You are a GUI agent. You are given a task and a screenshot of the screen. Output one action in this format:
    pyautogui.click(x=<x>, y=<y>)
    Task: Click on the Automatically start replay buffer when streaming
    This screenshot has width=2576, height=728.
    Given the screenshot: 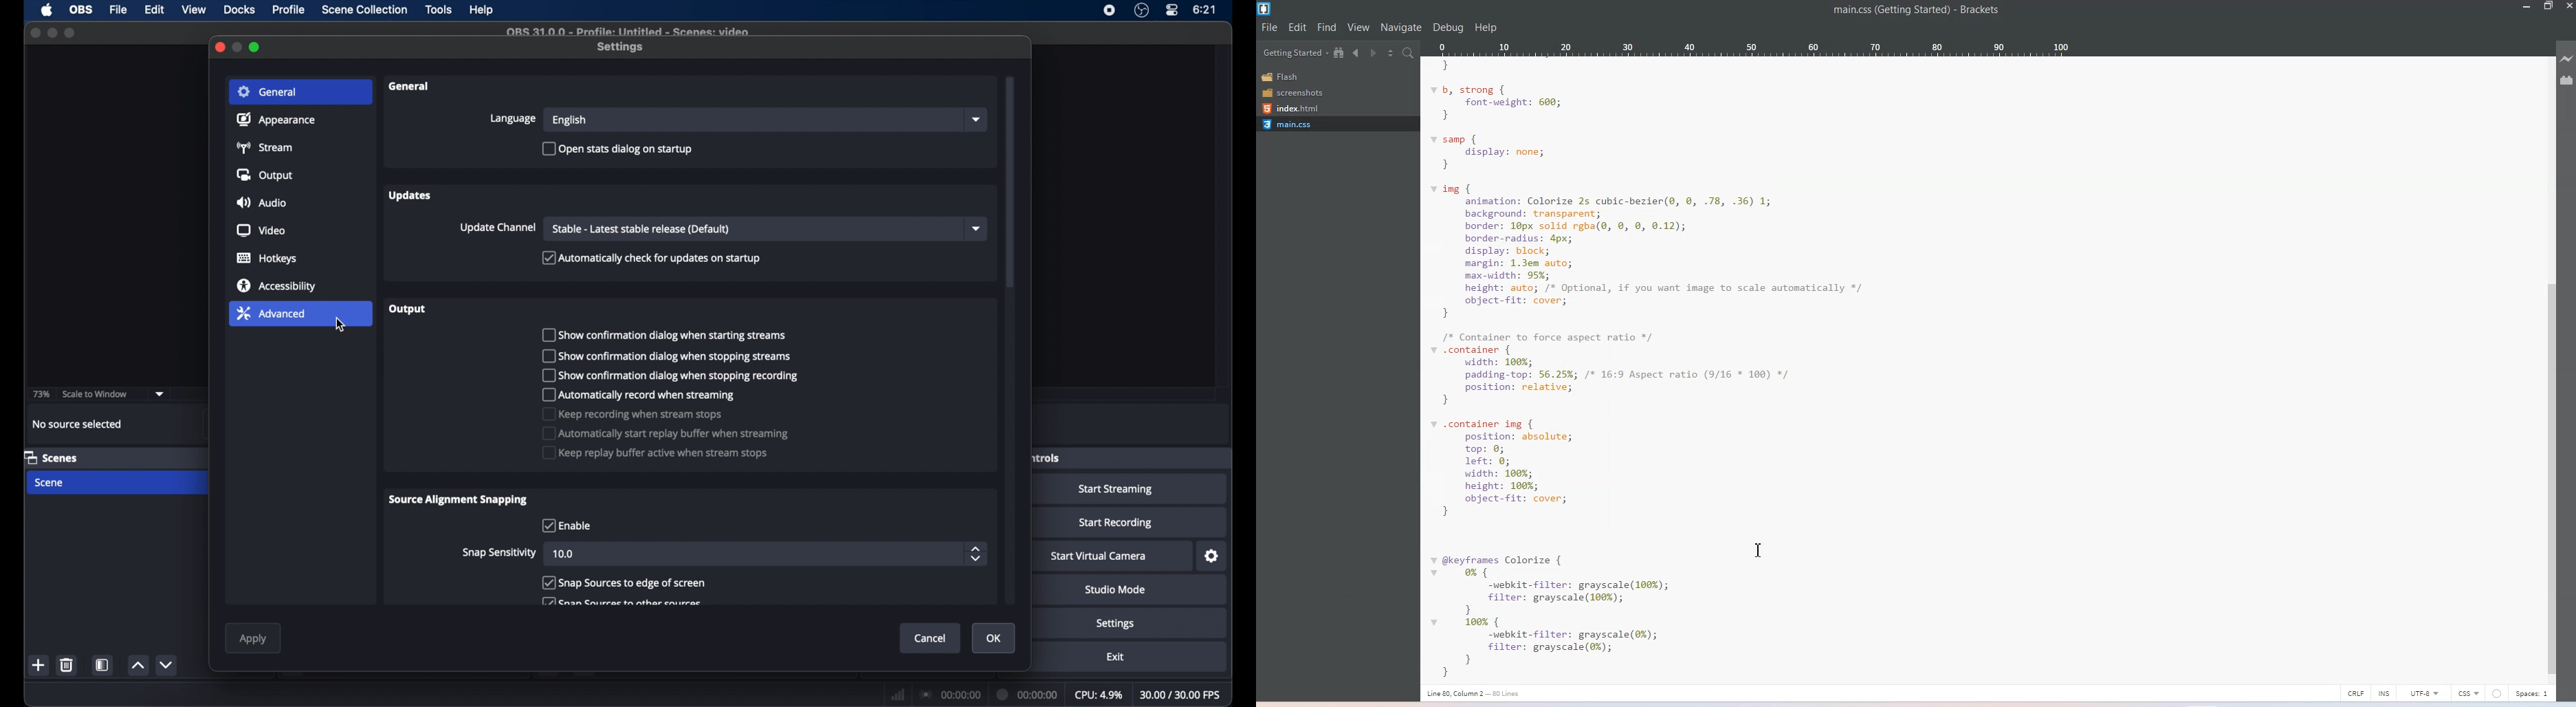 What is the action you would take?
    pyautogui.click(x=671, y=433)
    